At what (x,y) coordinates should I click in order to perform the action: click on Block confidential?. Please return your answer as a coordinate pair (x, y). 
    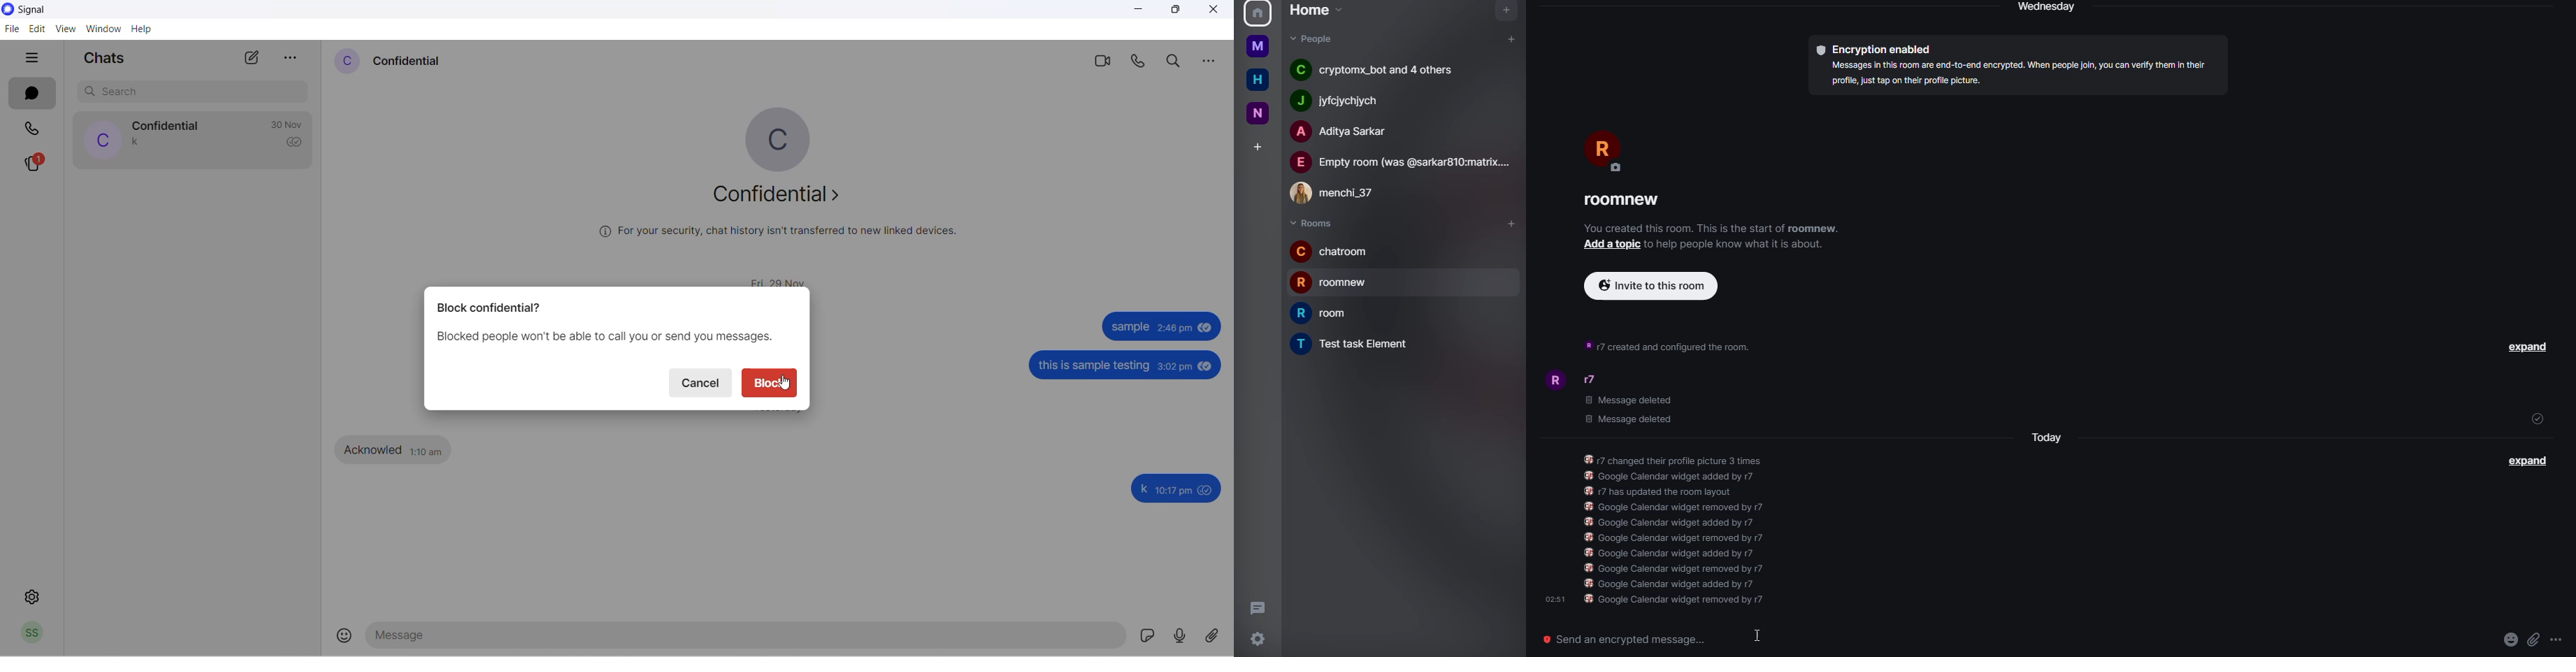
    Looking at the image, I should click on (491, 309).